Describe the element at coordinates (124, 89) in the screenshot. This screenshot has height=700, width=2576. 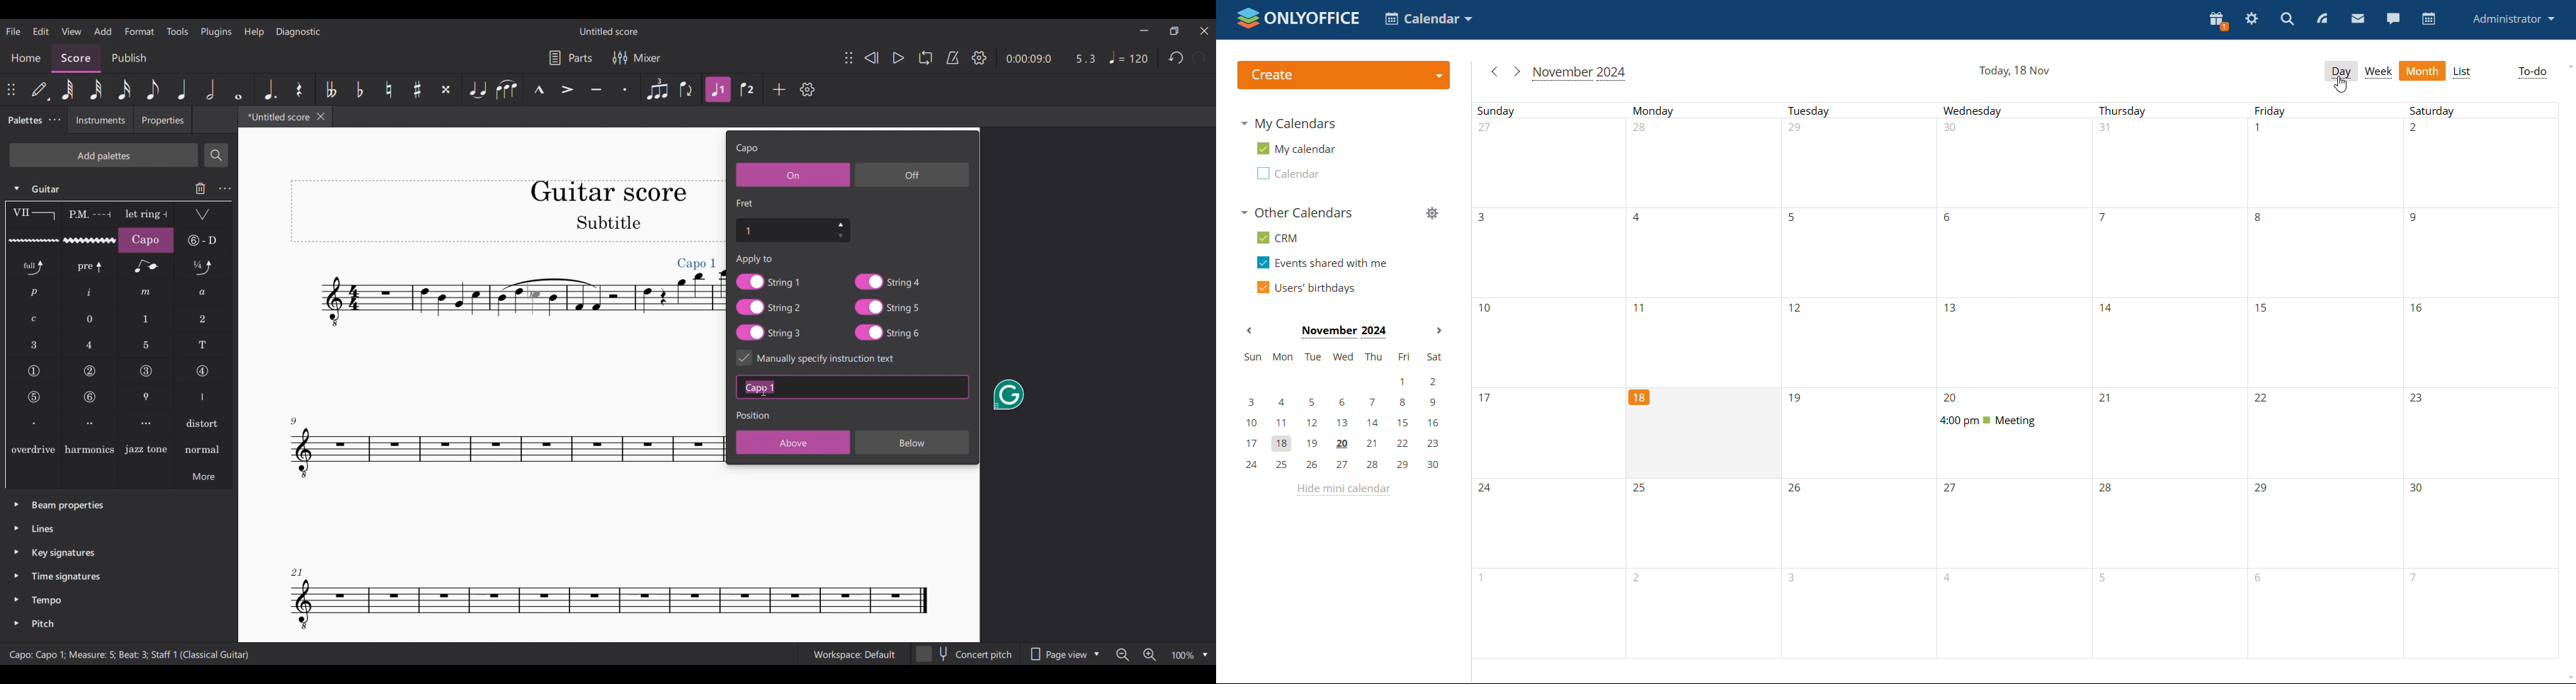
I see `16th note` at that location.